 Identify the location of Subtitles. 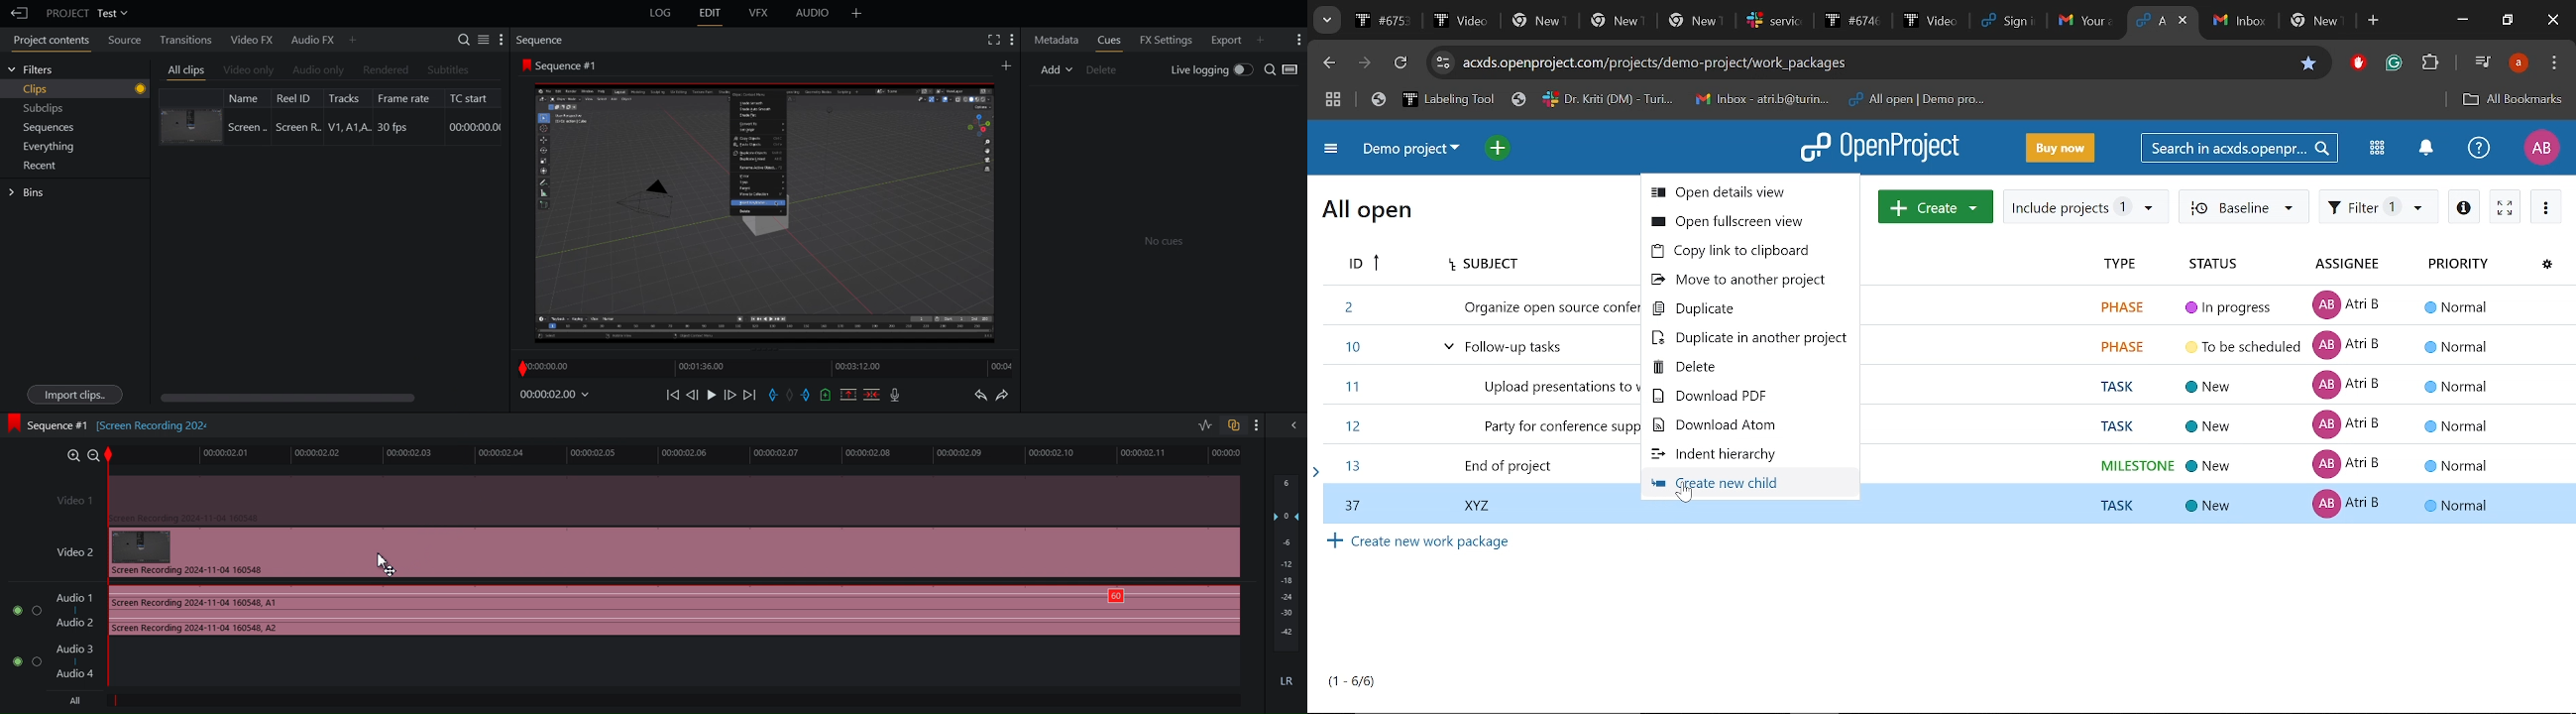
(449, 69).